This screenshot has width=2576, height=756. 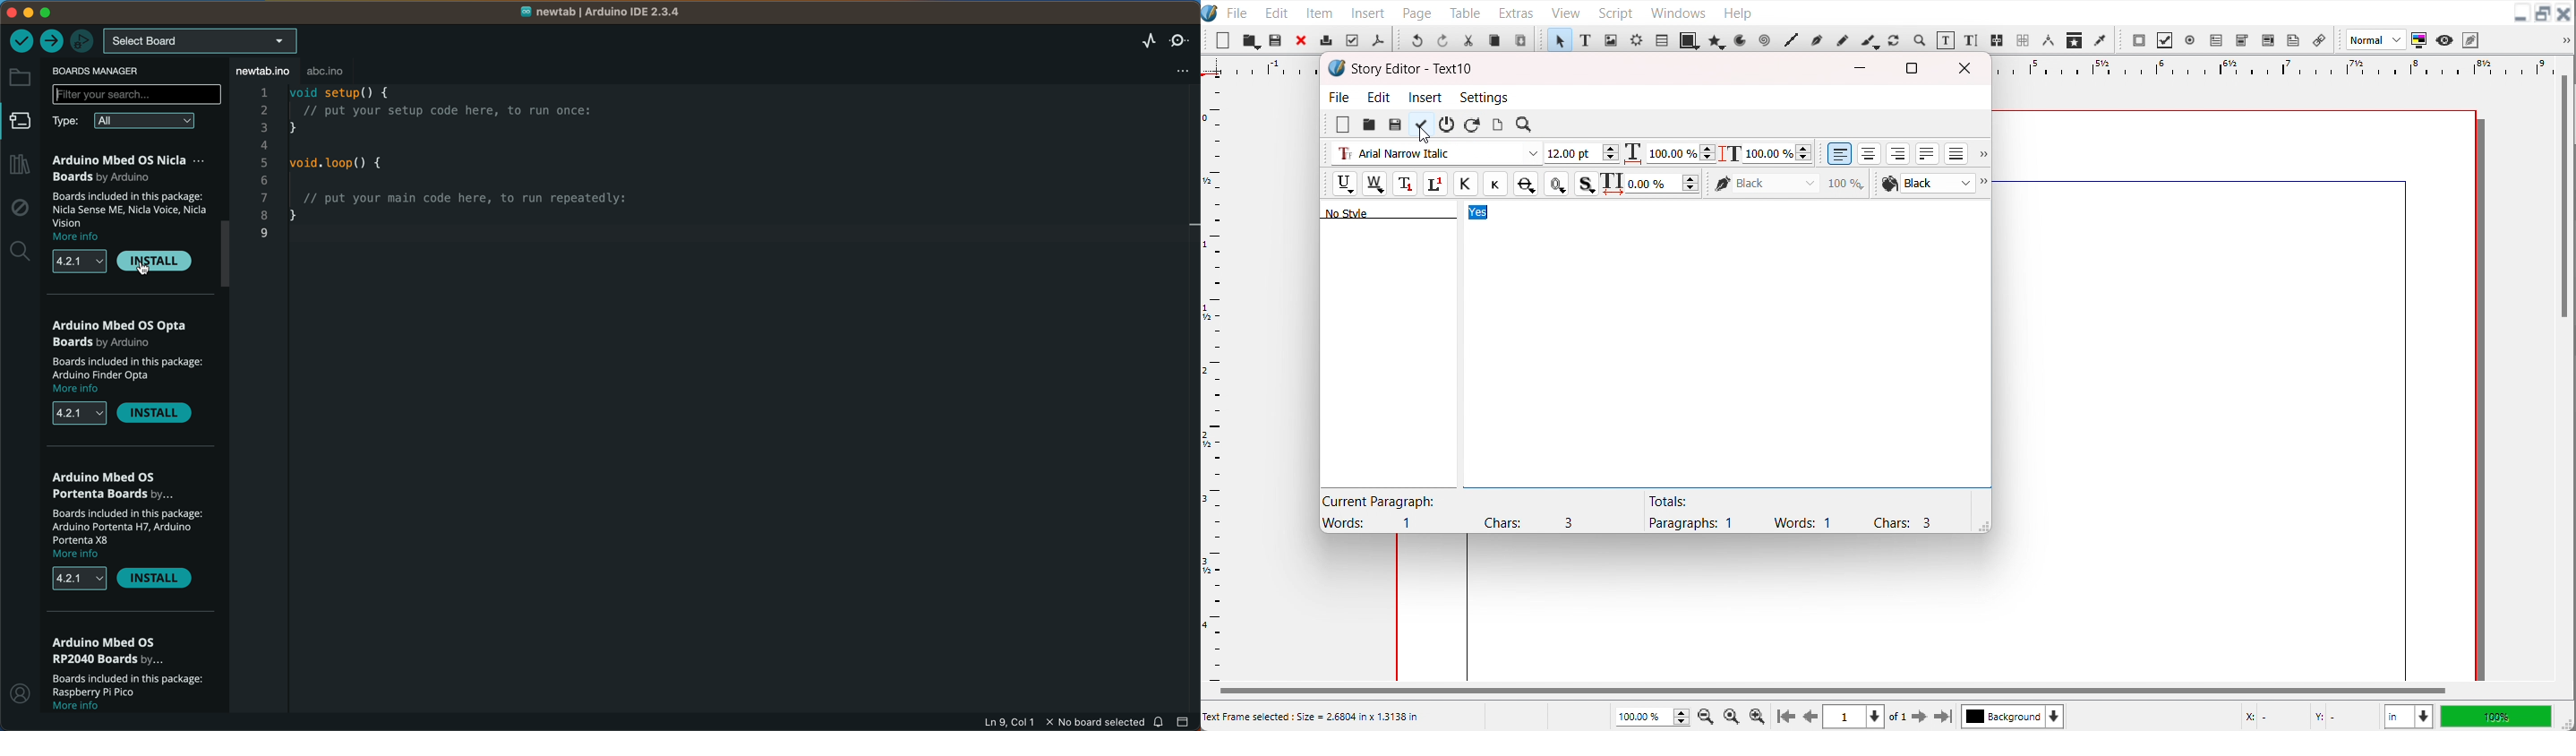 What do you see at coordinates (1946, 40) in the screenshot?
I see `Edit content with frame` at bounding box center [1946, 40].